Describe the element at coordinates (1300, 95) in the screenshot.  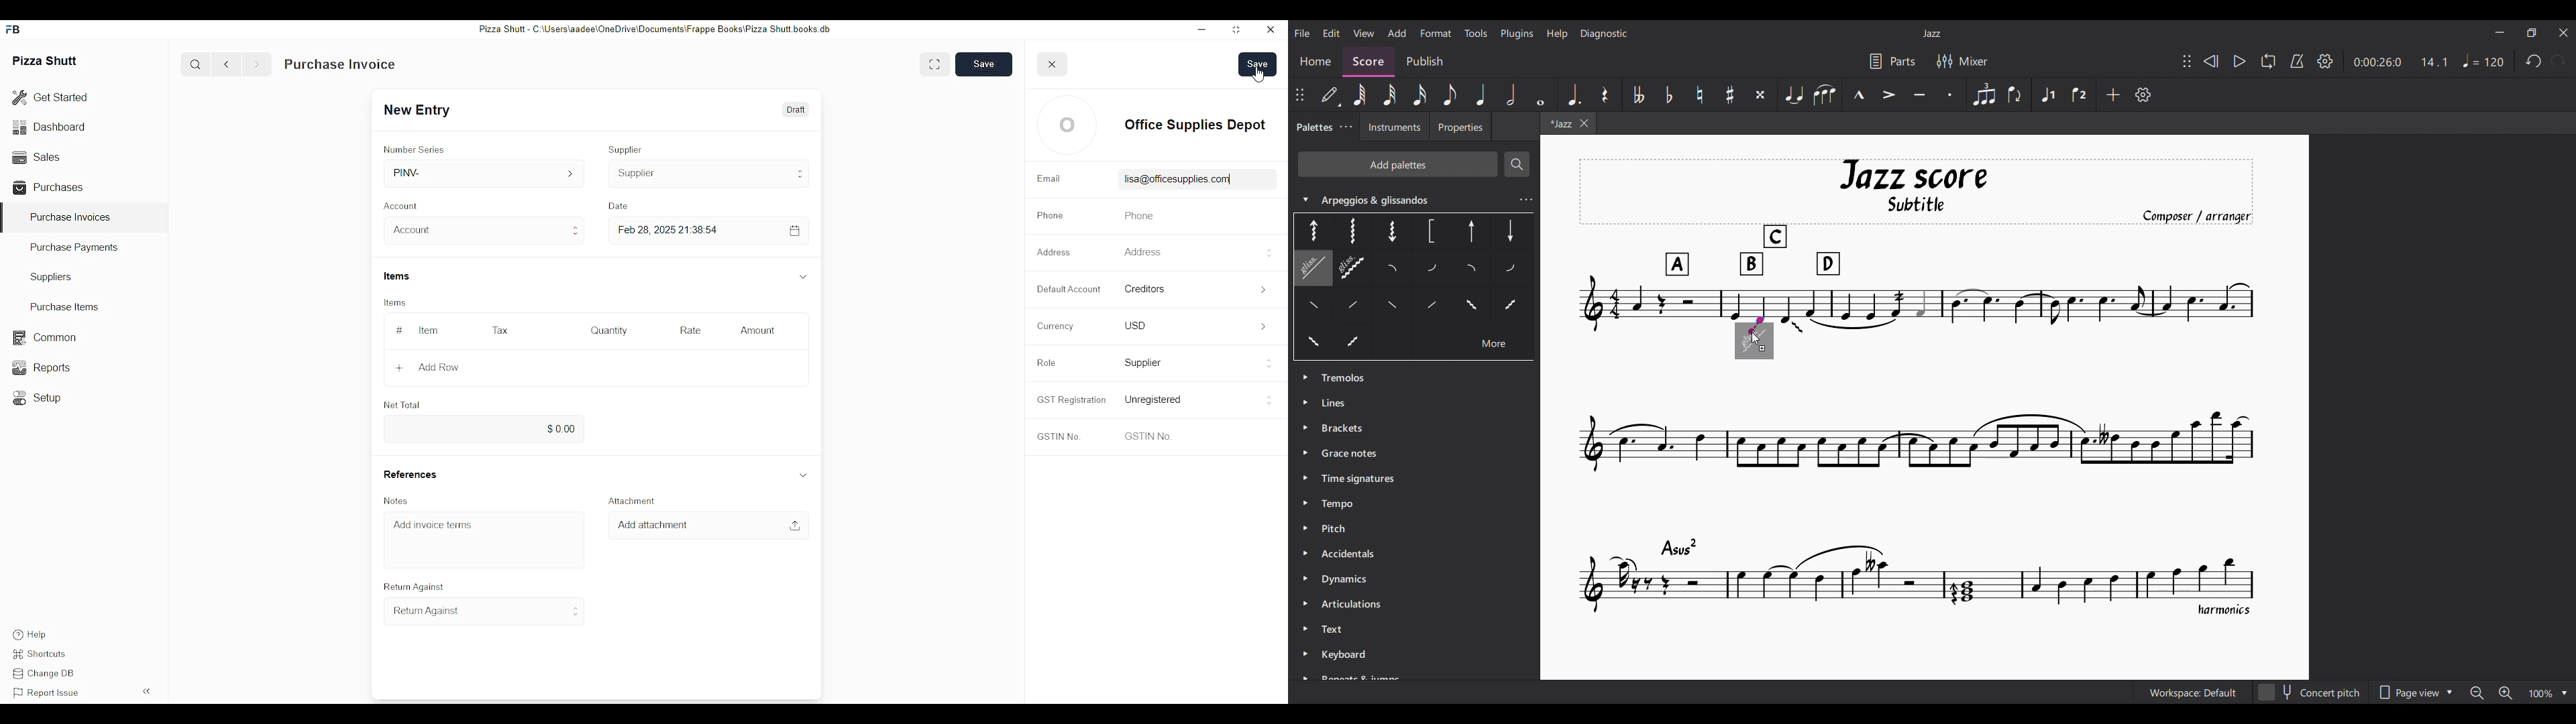
I see `Change position` at that location.